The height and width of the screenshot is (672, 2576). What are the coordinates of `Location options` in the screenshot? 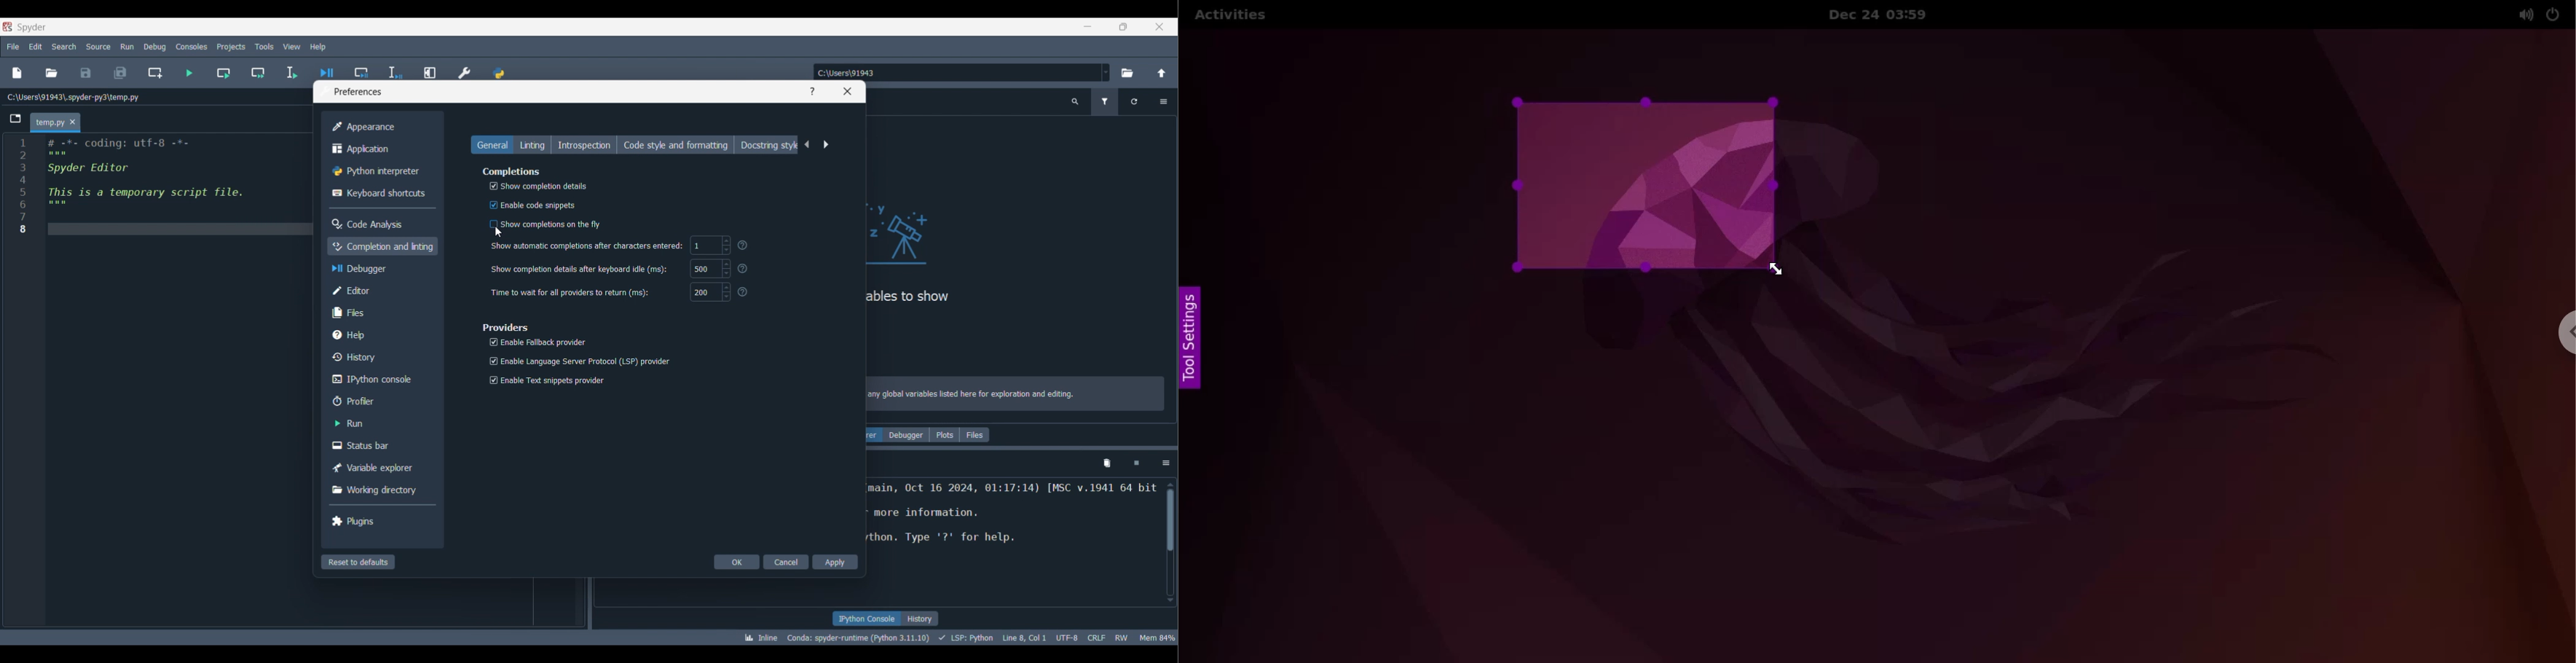 It's located at (1106, 72).